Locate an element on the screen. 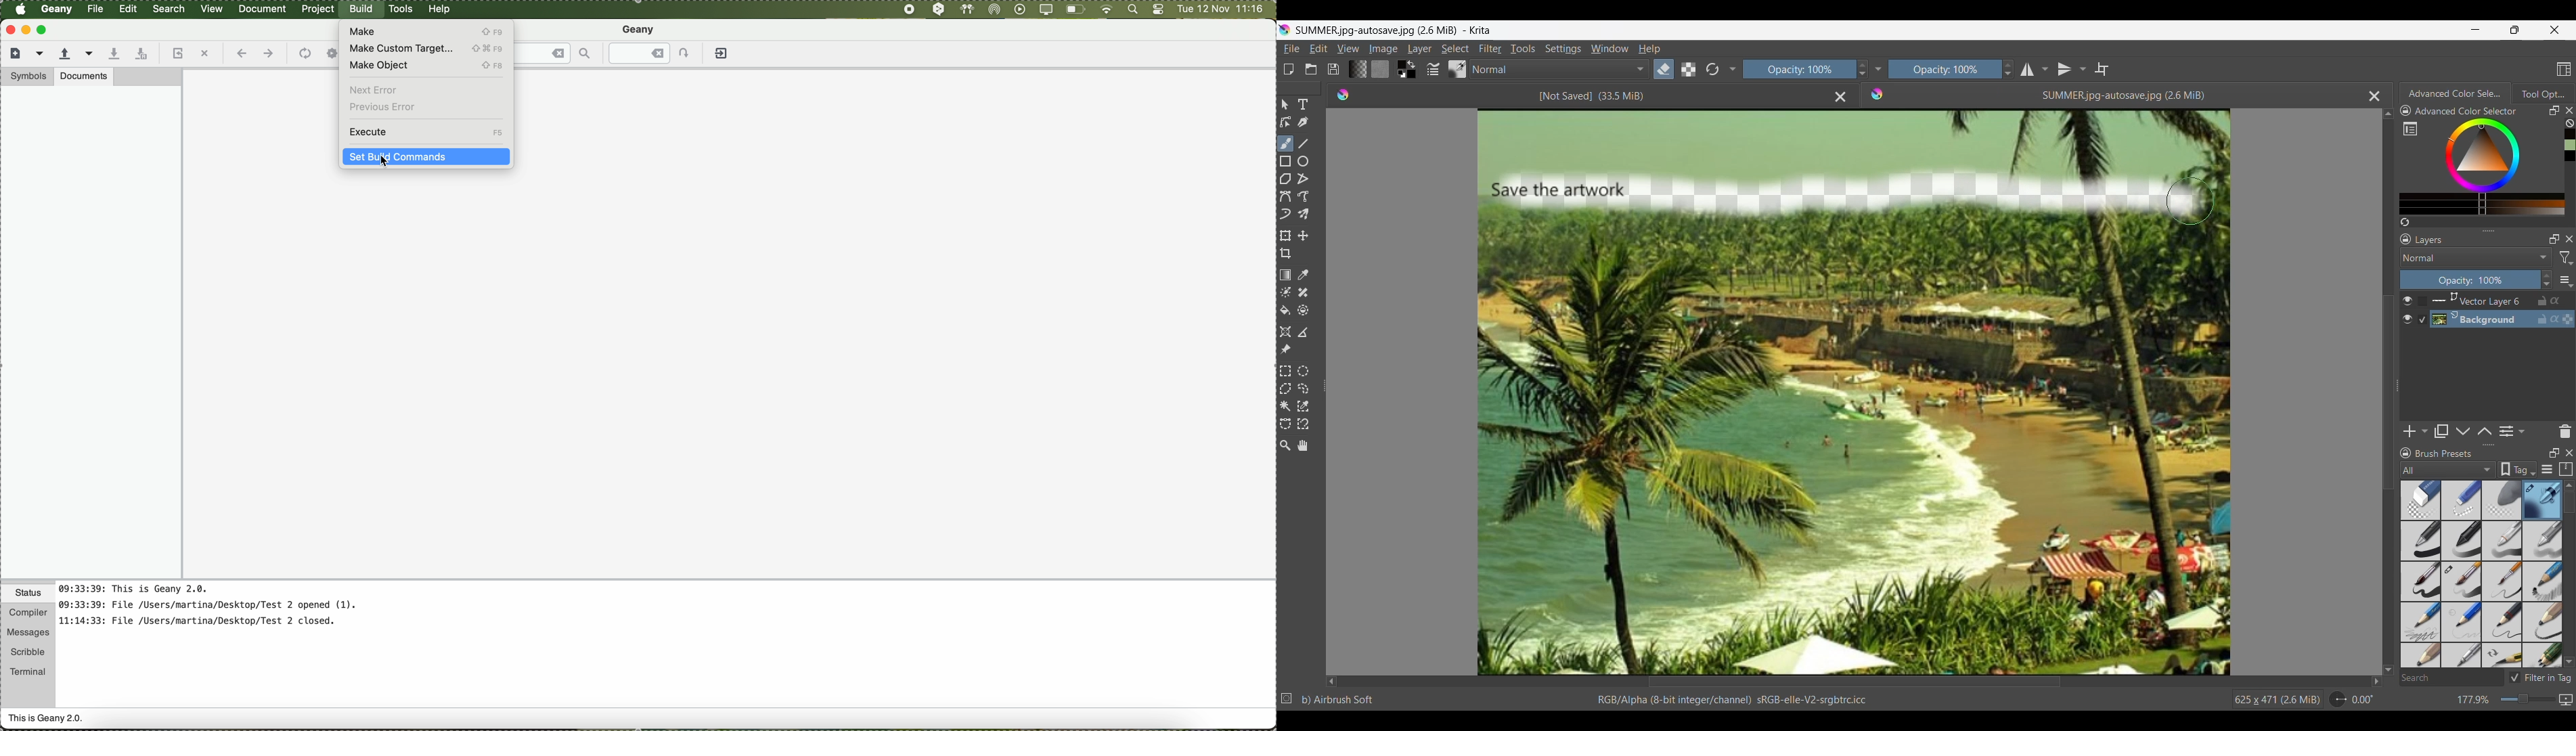 This screenshot has height=756, width=2576. date and hour is located at coordinates (1220, 9).